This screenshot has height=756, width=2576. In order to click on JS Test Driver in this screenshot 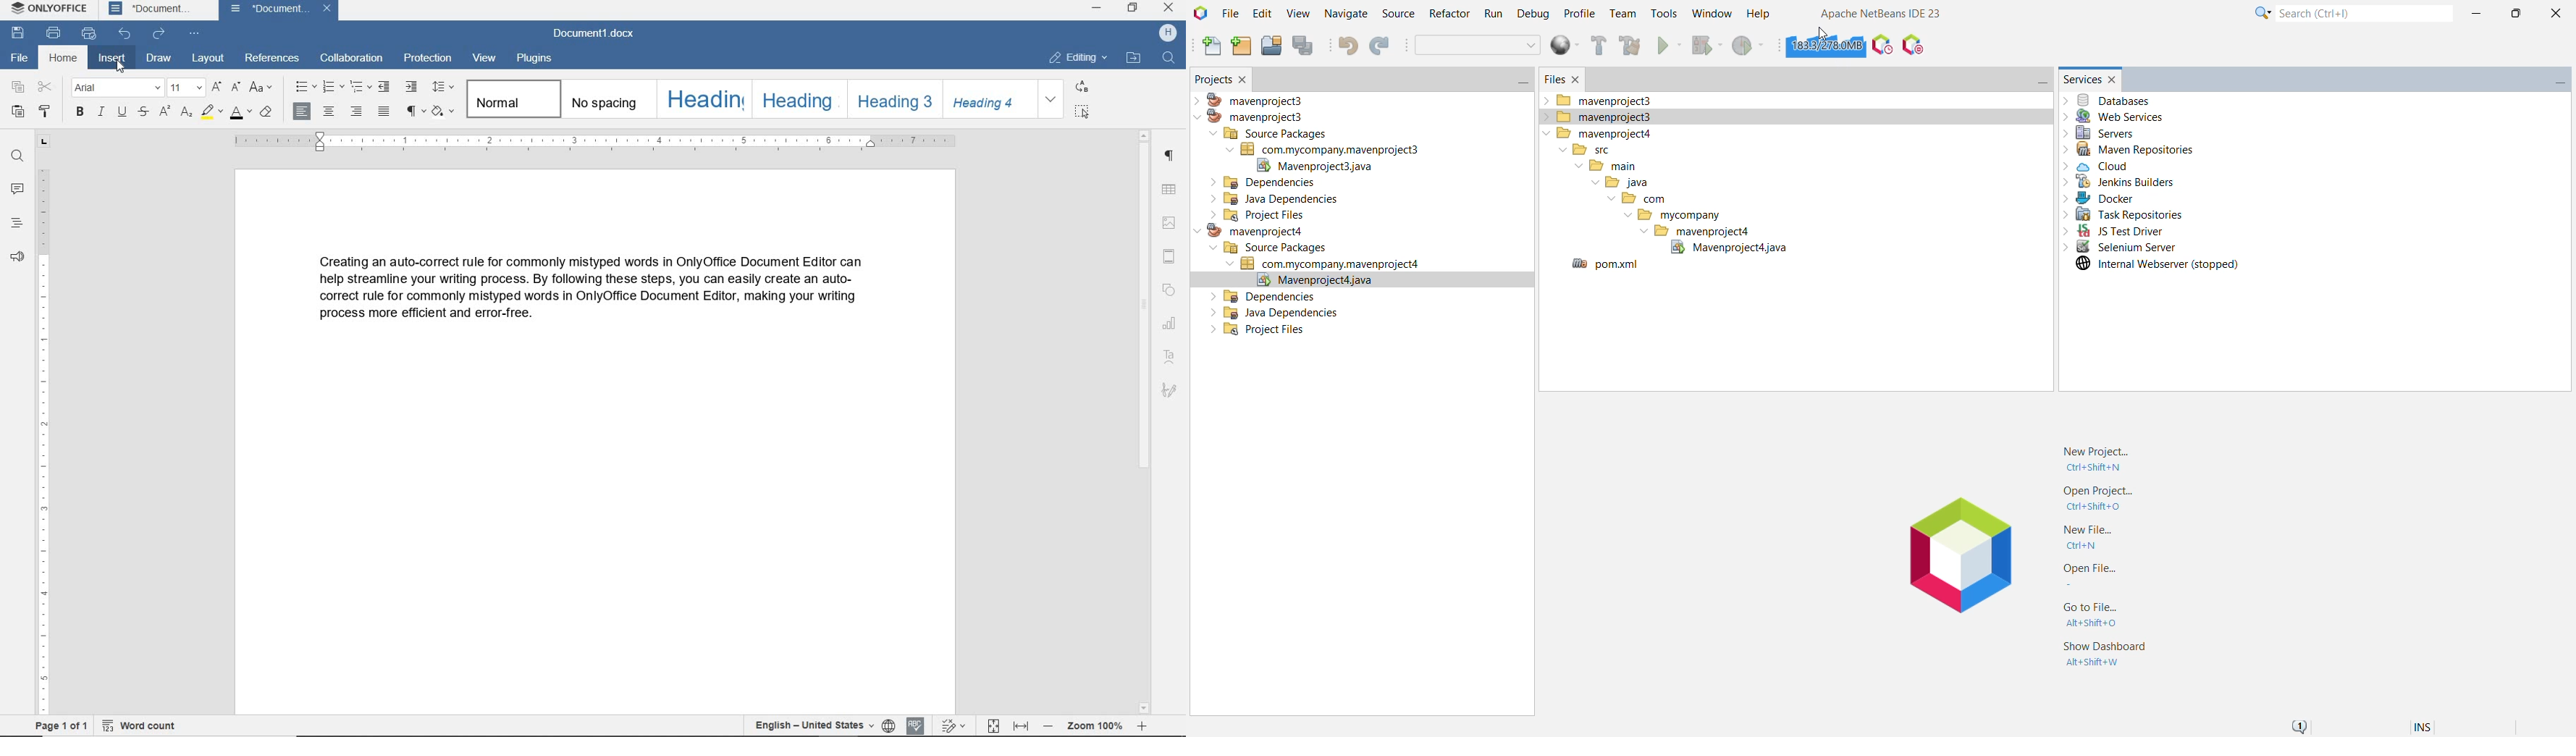, I will do `click(2111, 232)`.